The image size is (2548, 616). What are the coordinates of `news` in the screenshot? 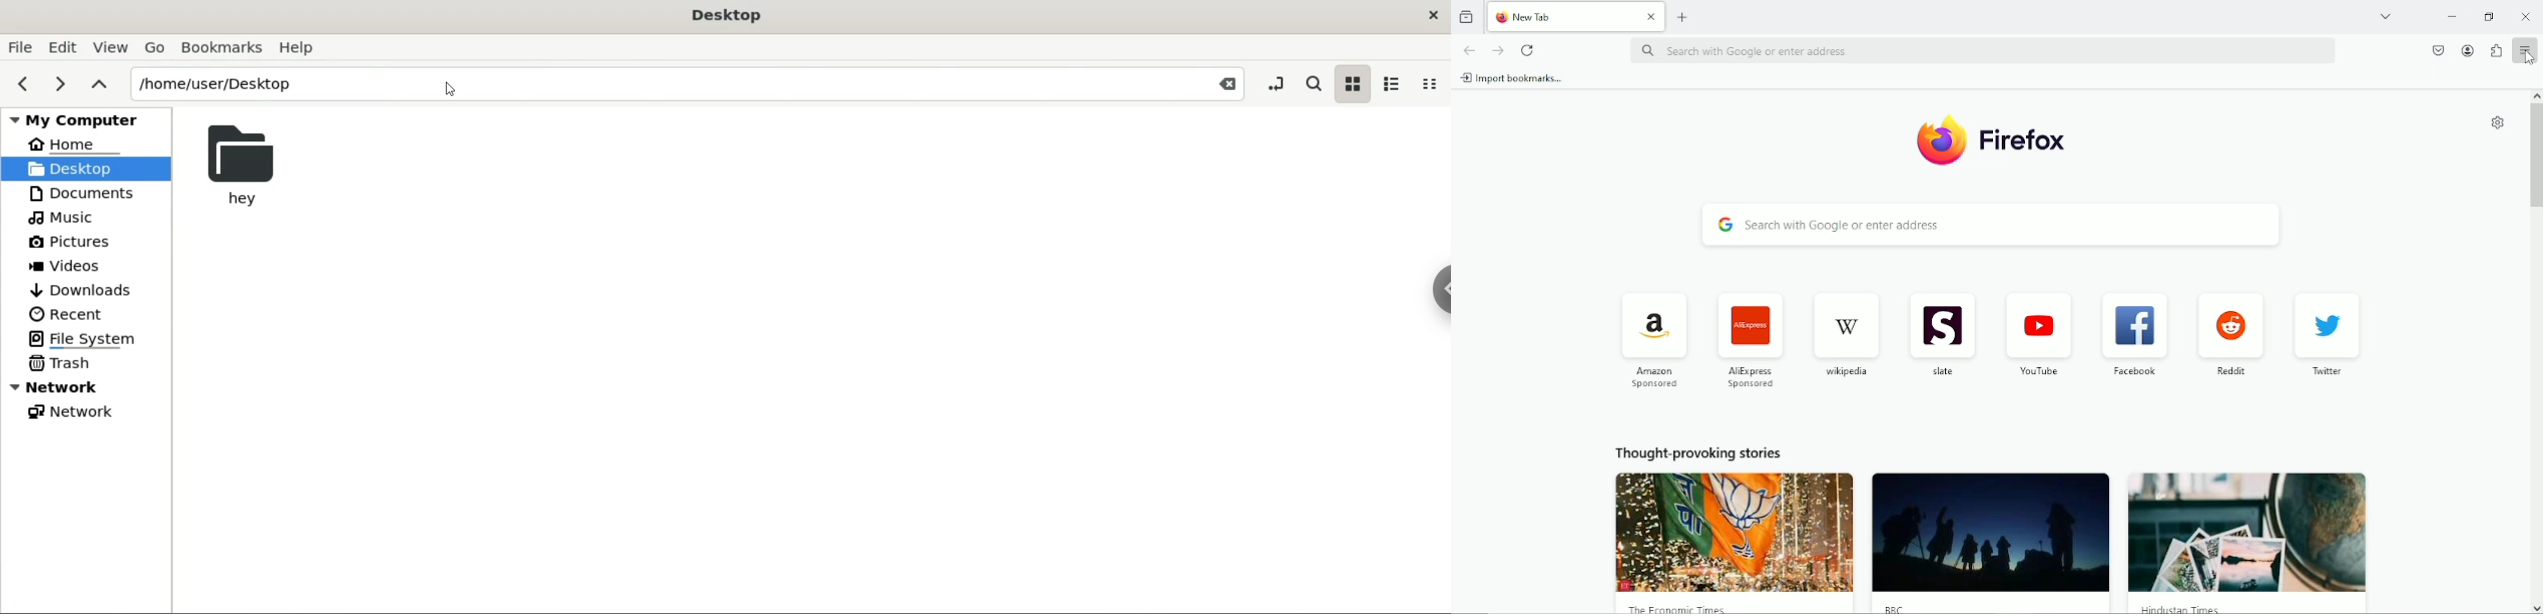 It's located at (1990, 543).